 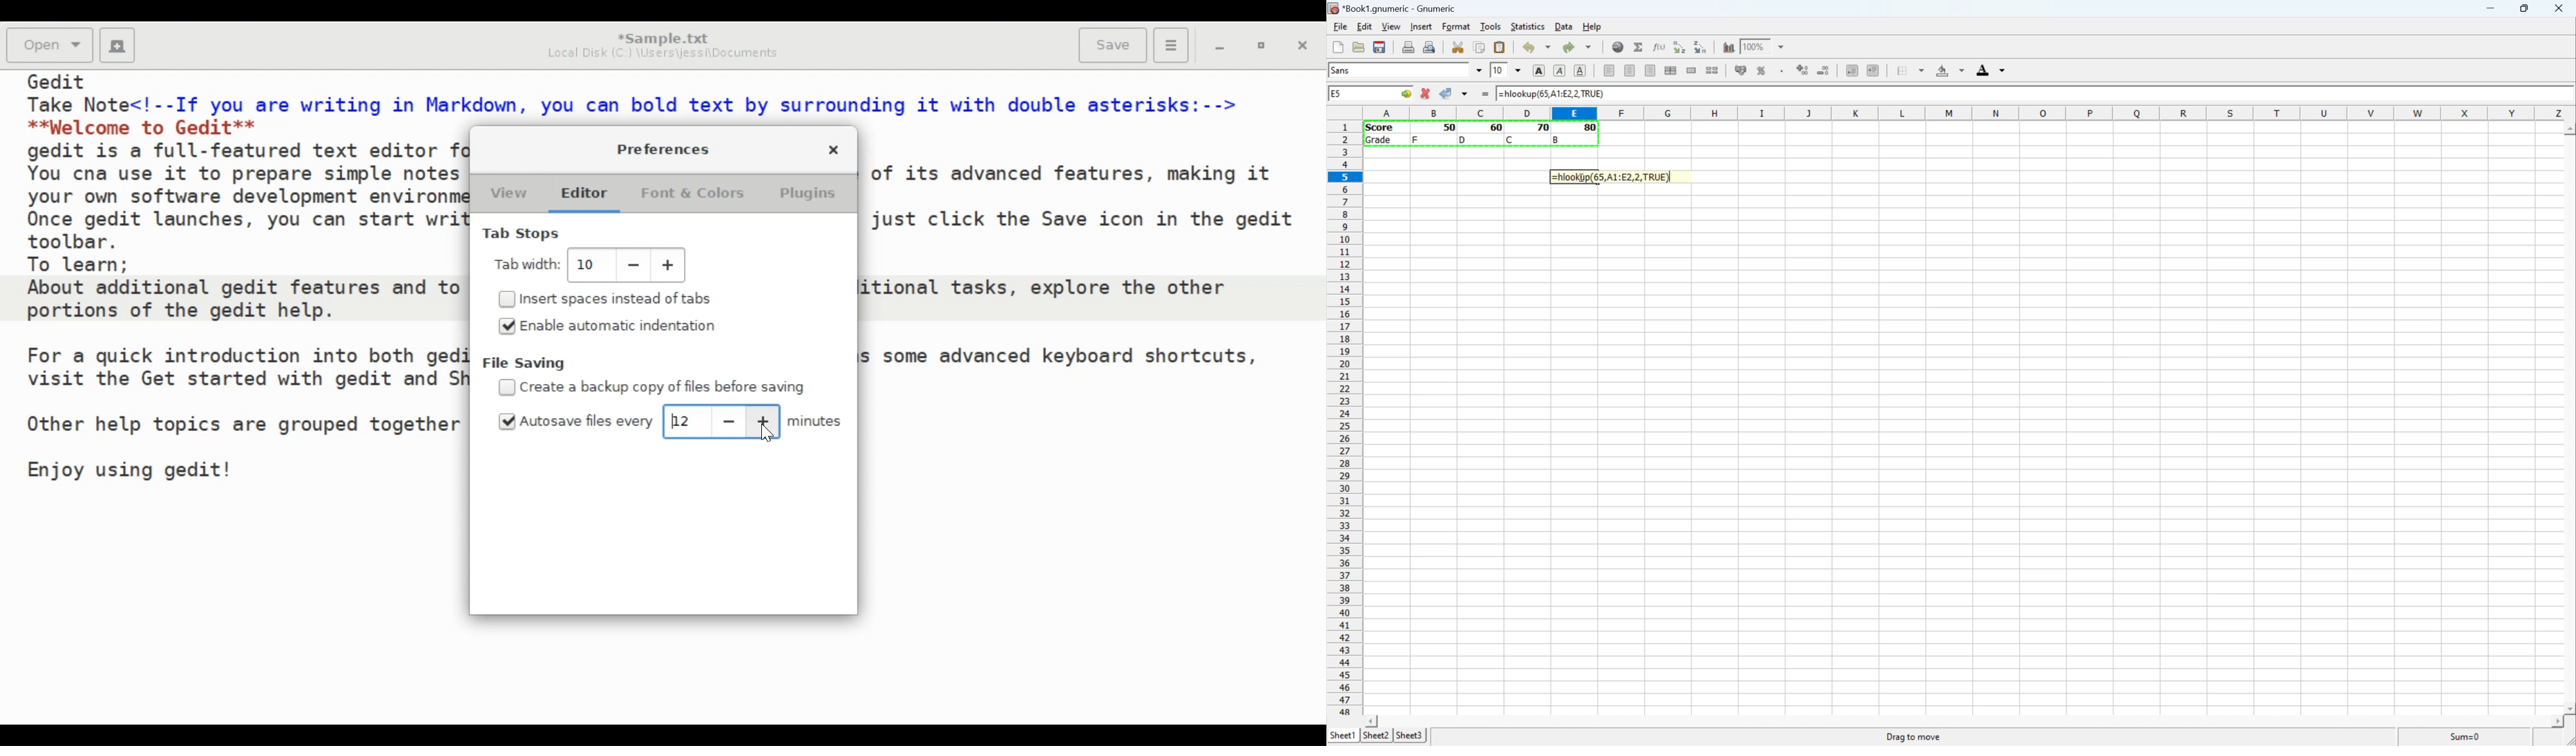 I want to click on Print Preview, so click(x=1432, y=47).